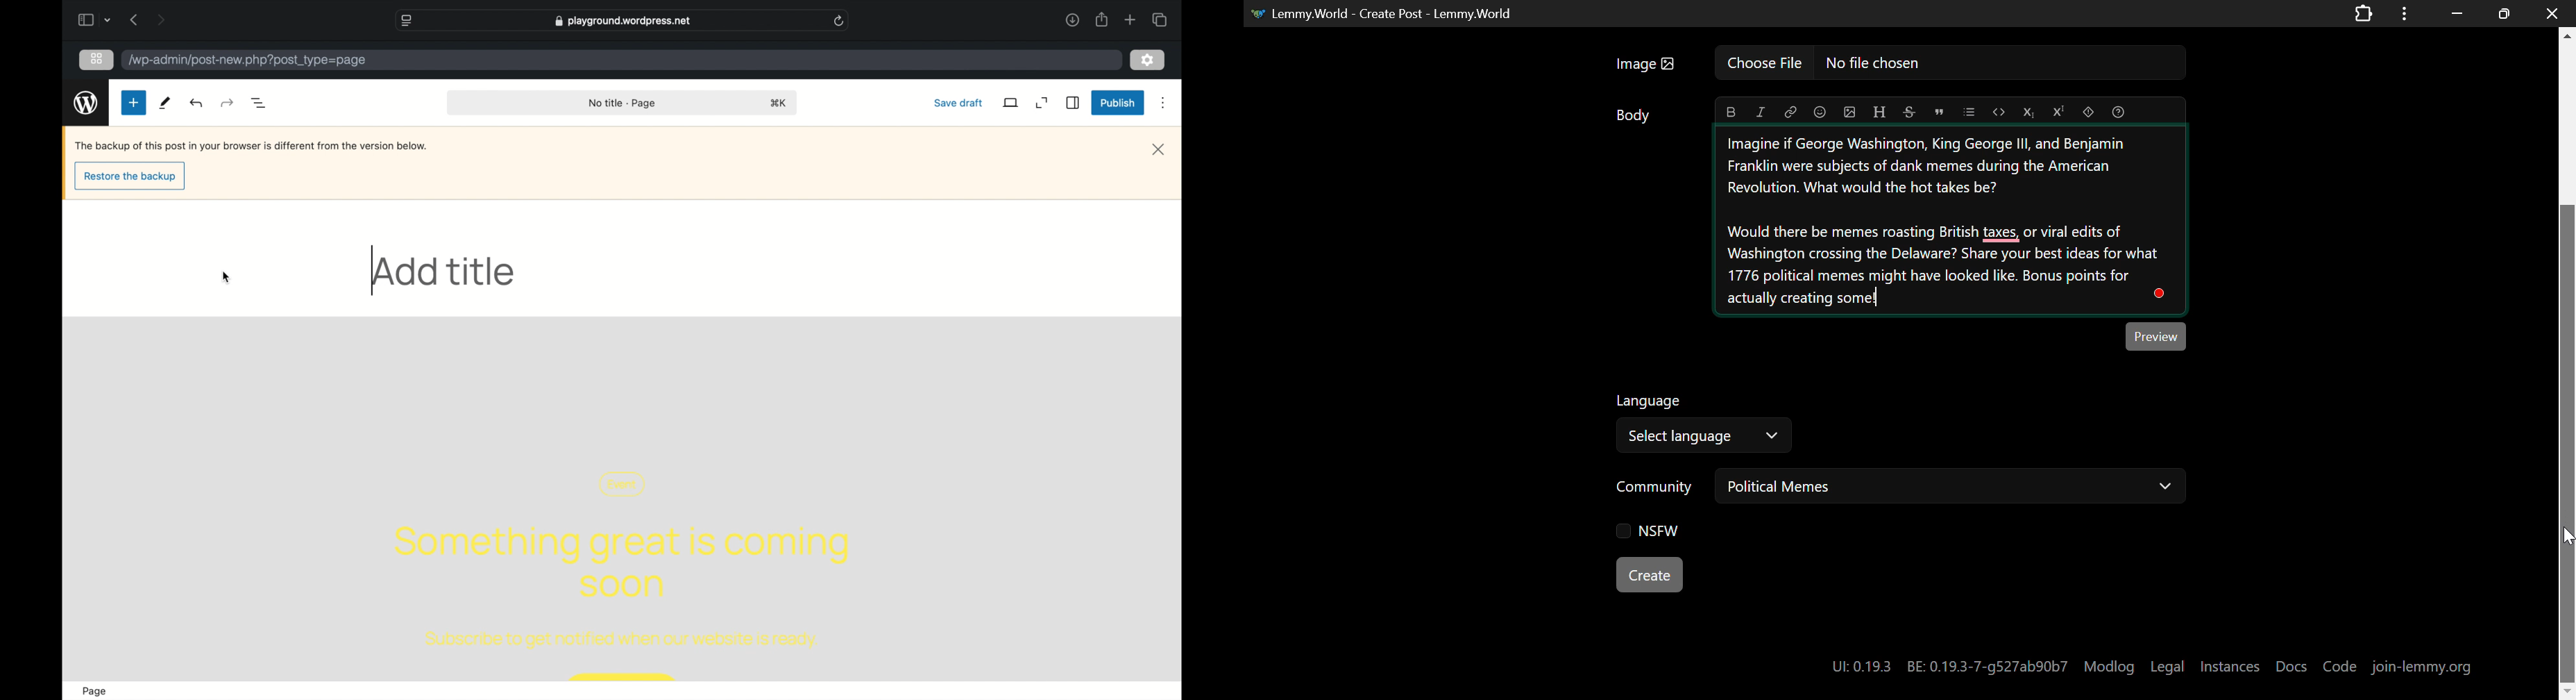 The image size is (2576, 700). I want to click on join-lemmy.org, so click(2421, 667).